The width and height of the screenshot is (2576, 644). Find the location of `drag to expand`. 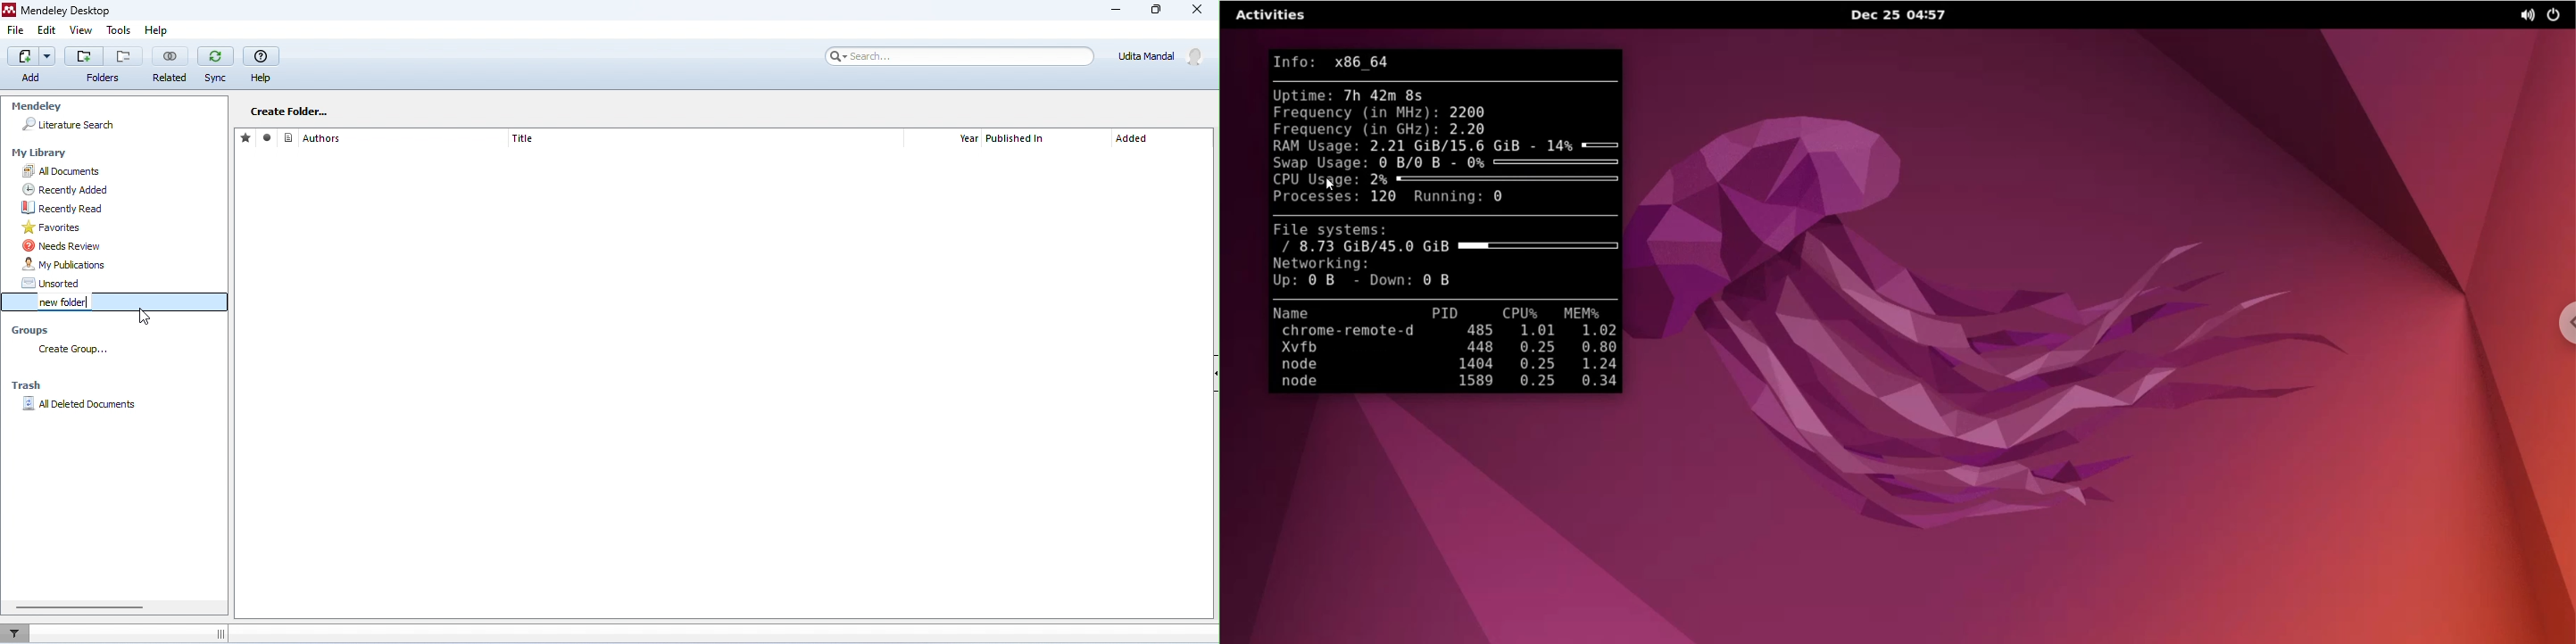

drag to expand is located at coordinates (220, 634).